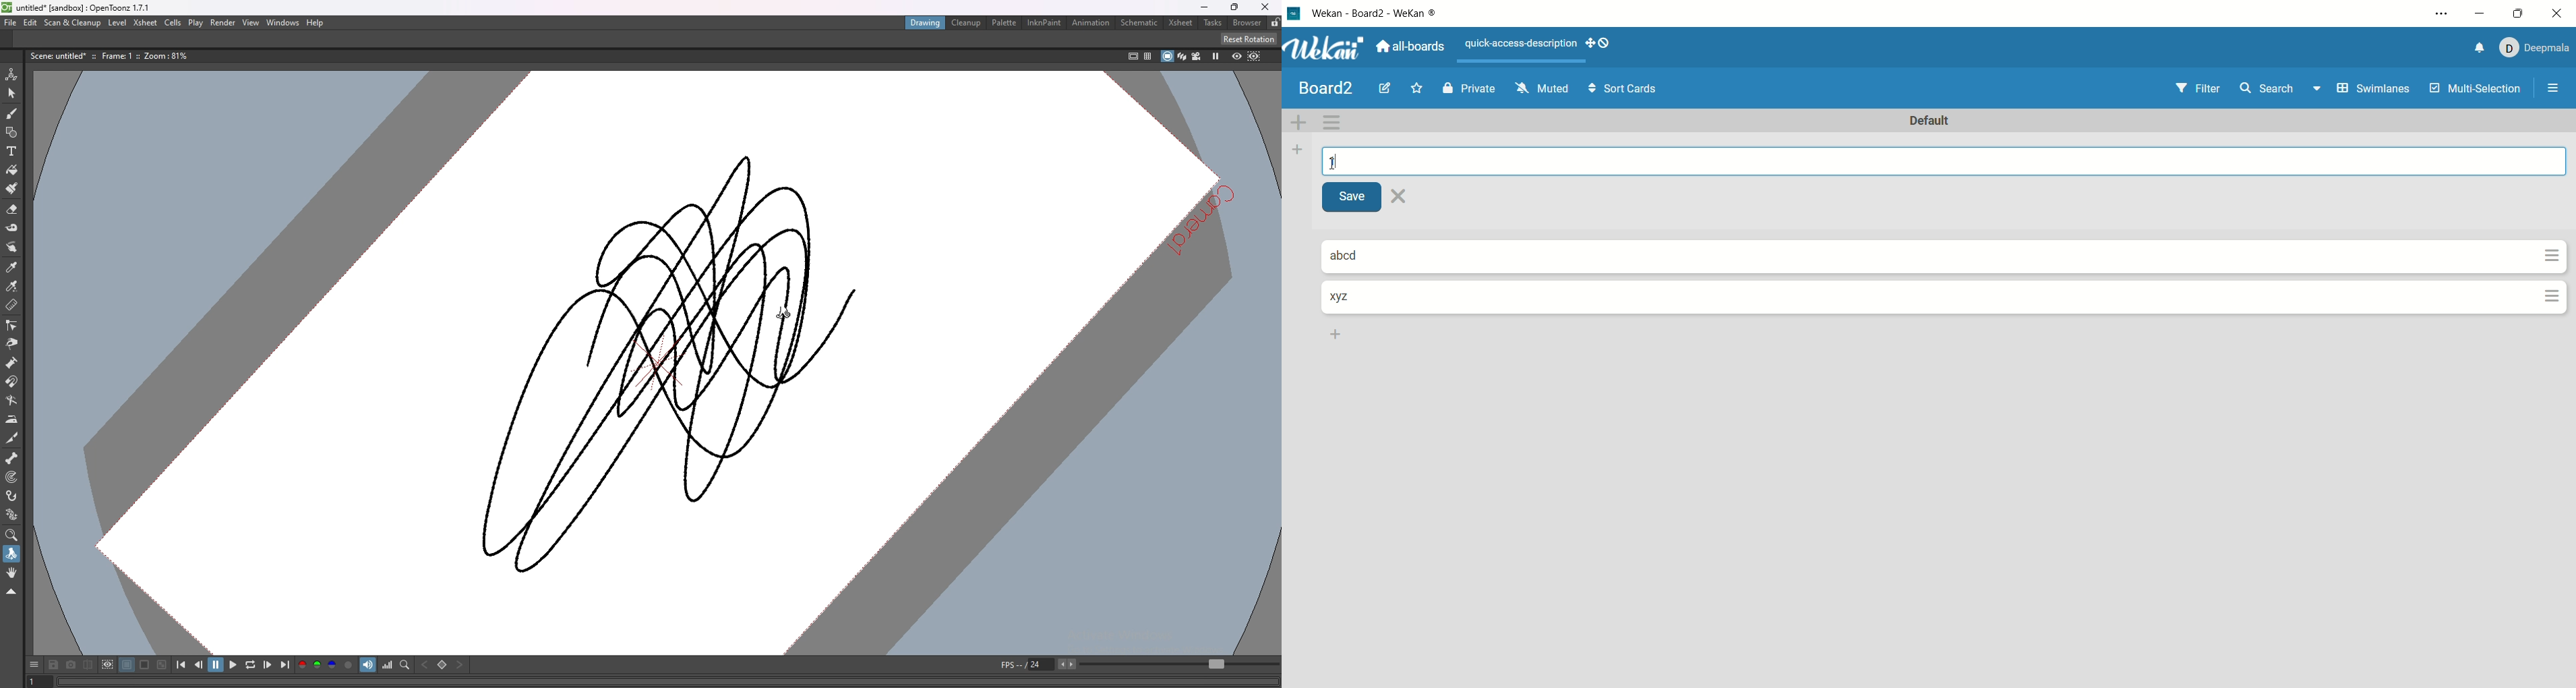 This screenshot has height=700, width=2576. Describe the element at coordinates (1356, 256) in the screenshot. I see `list title` at that location.